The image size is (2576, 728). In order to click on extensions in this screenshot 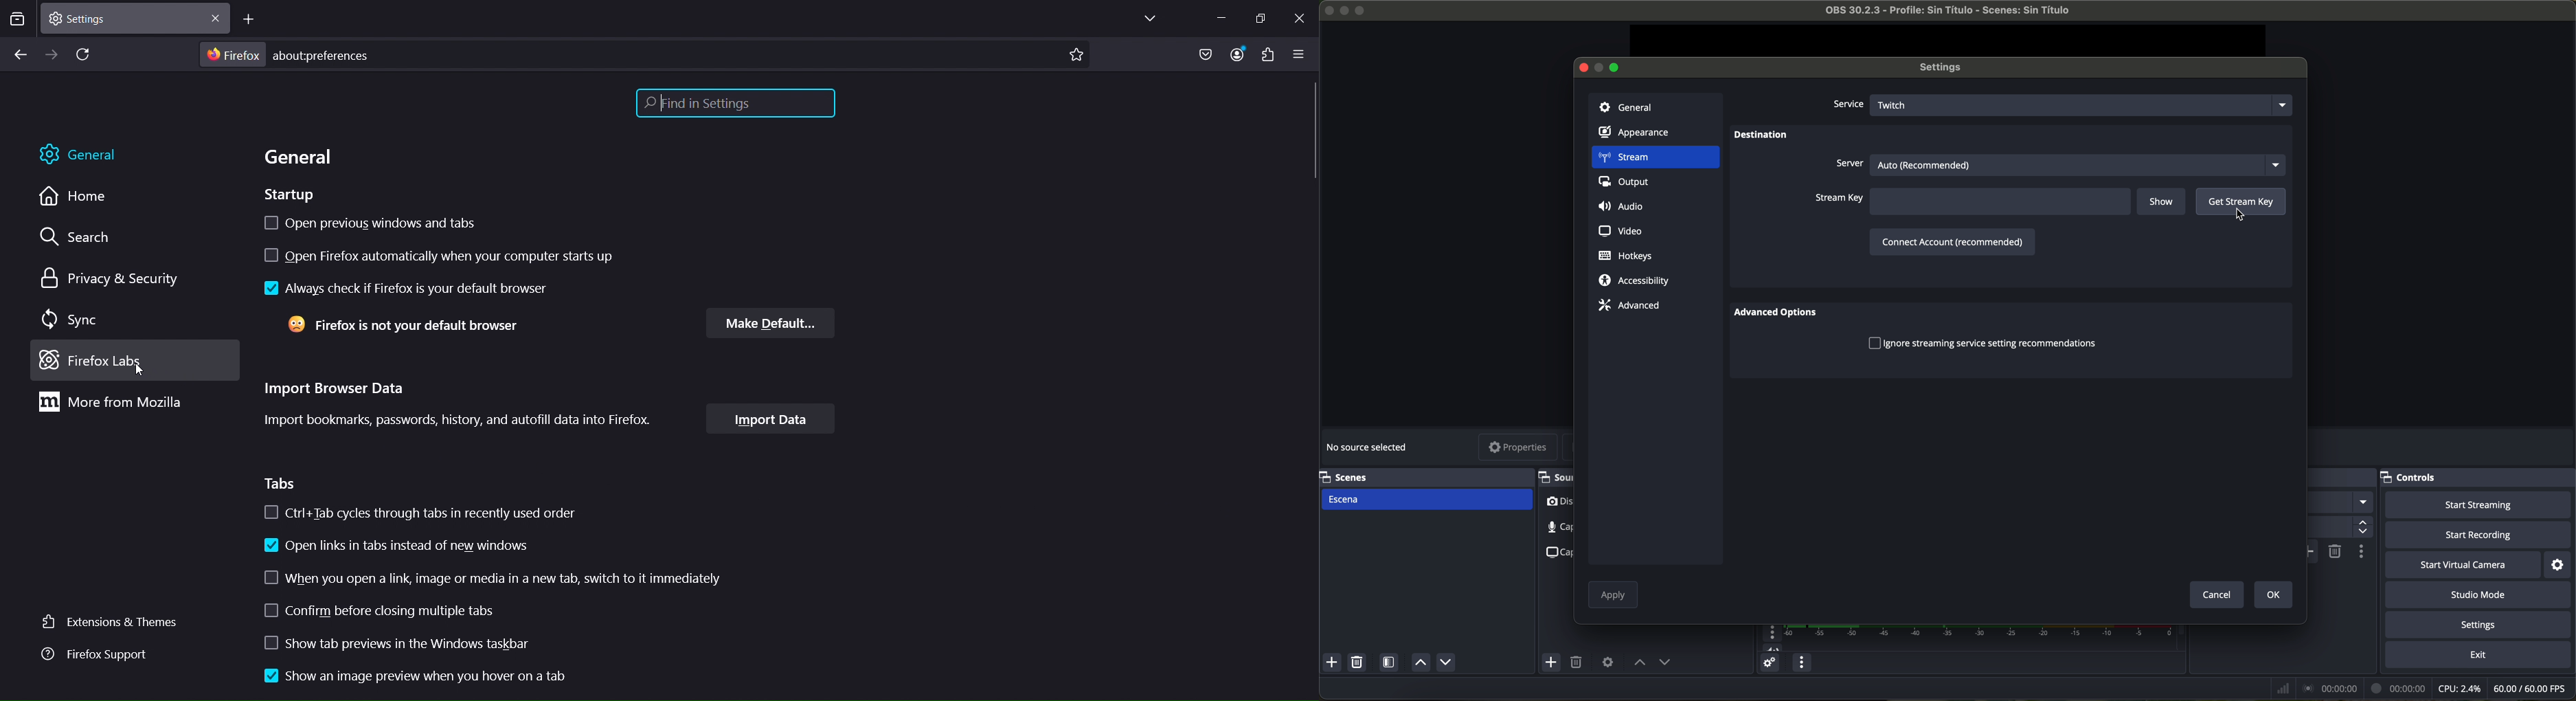, I will do `click(1267, 56)`.